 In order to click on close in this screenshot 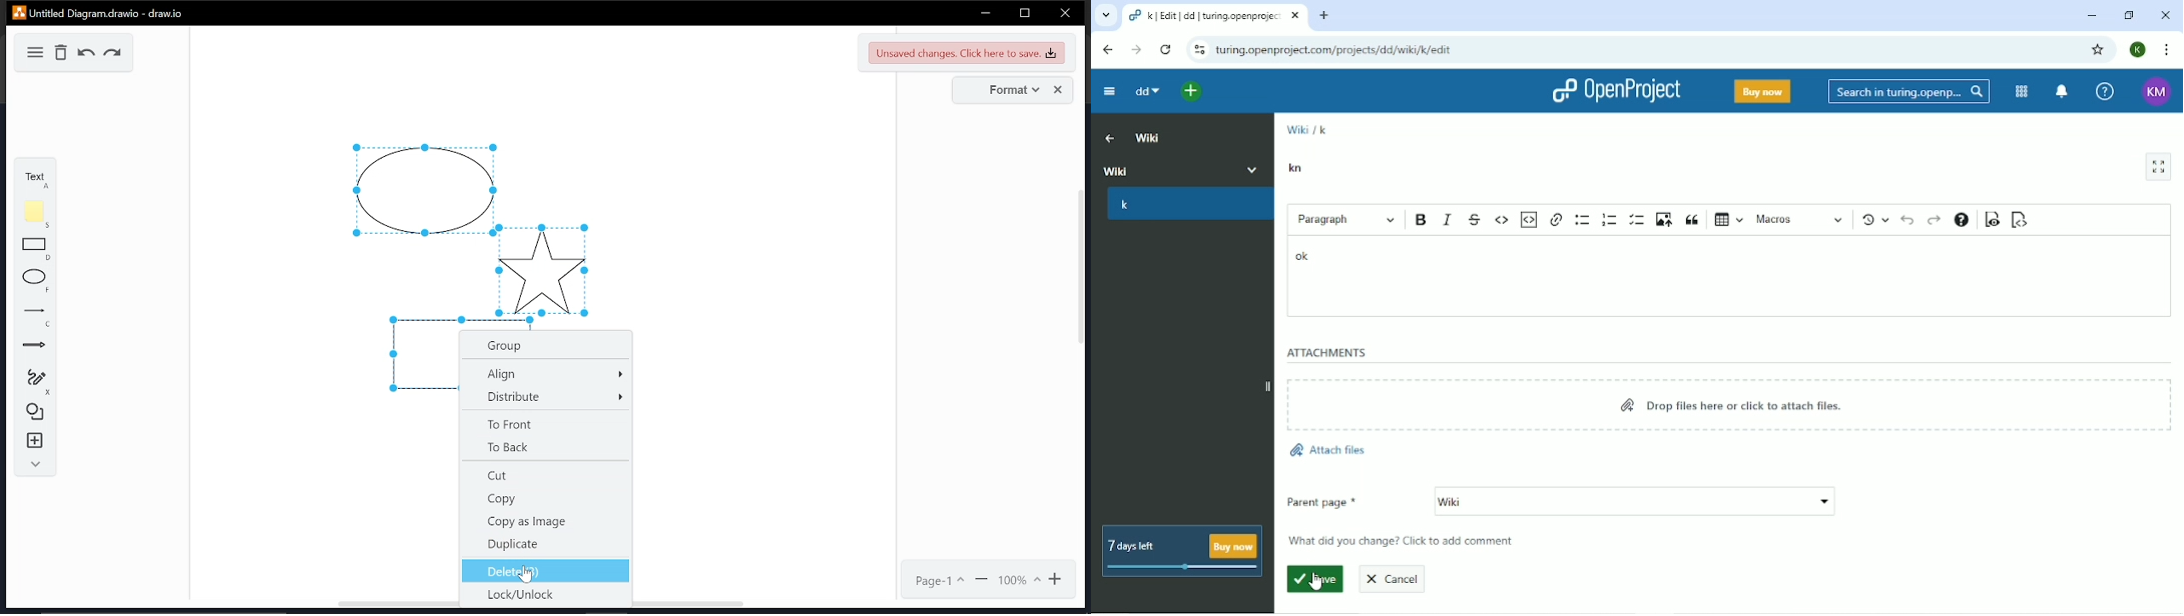, I will do `click(1059, 90)`.